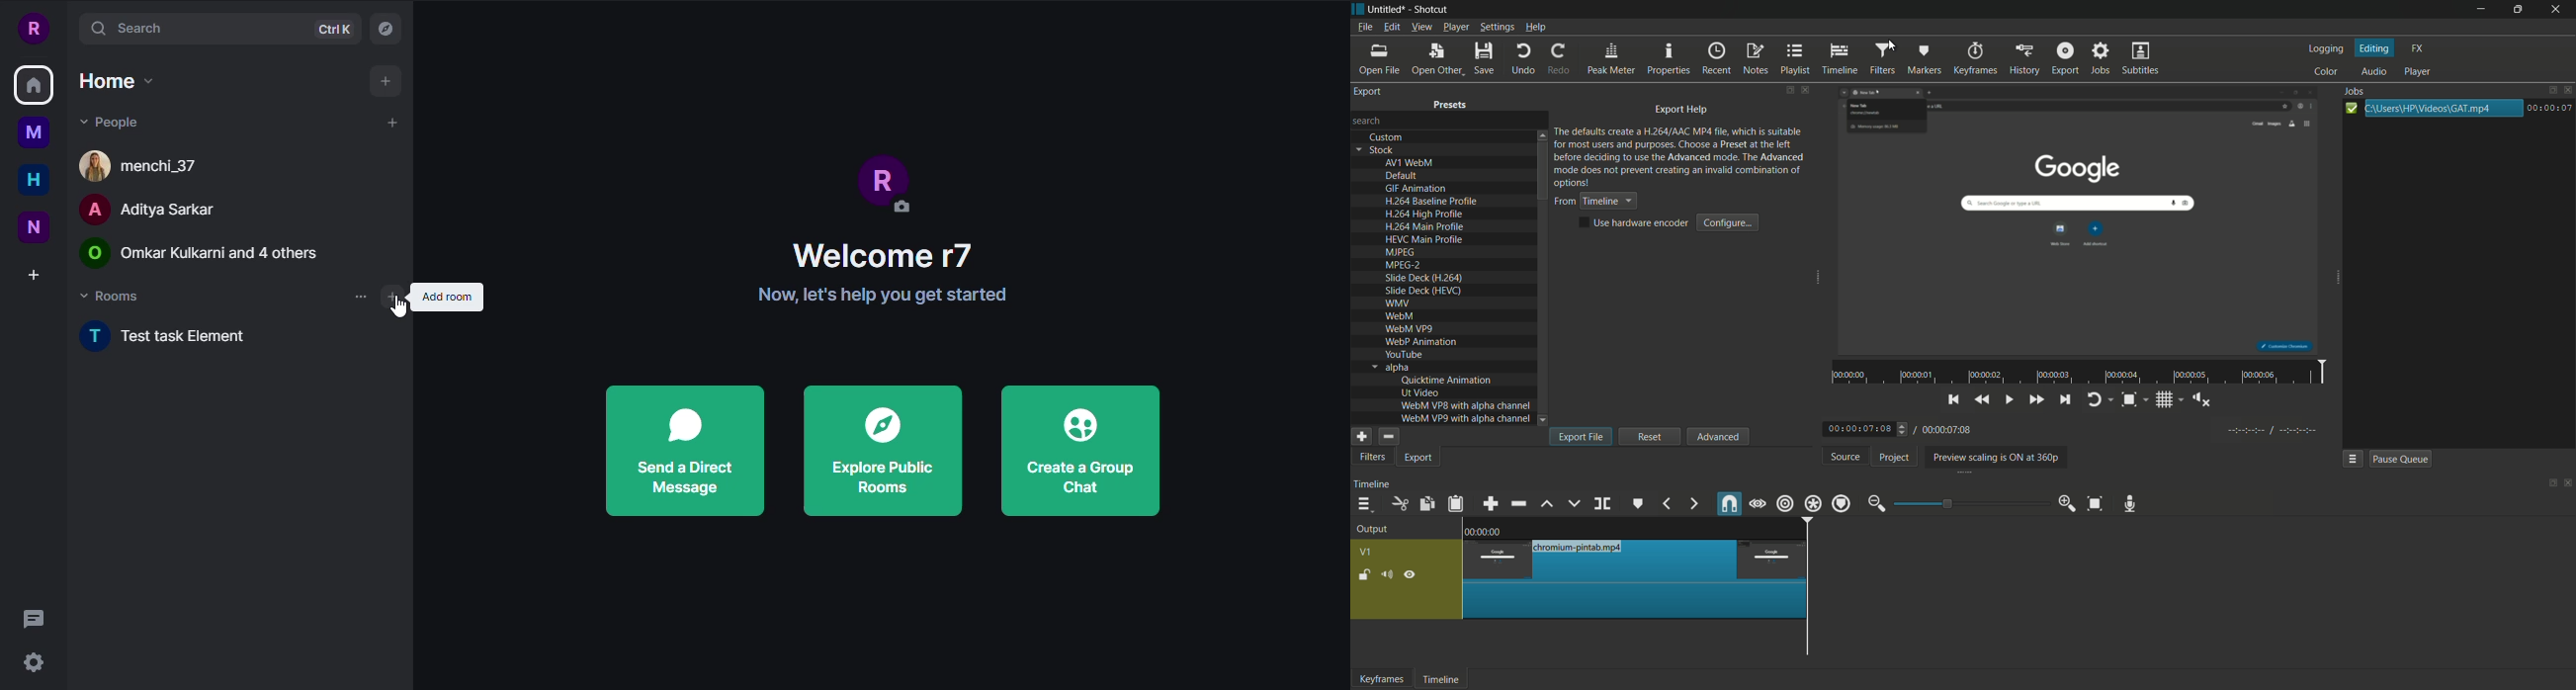  What do you see at coordinates (1082, 448) in the screenshot?
I see `create a group chat` at bounding box center [1082, 448].